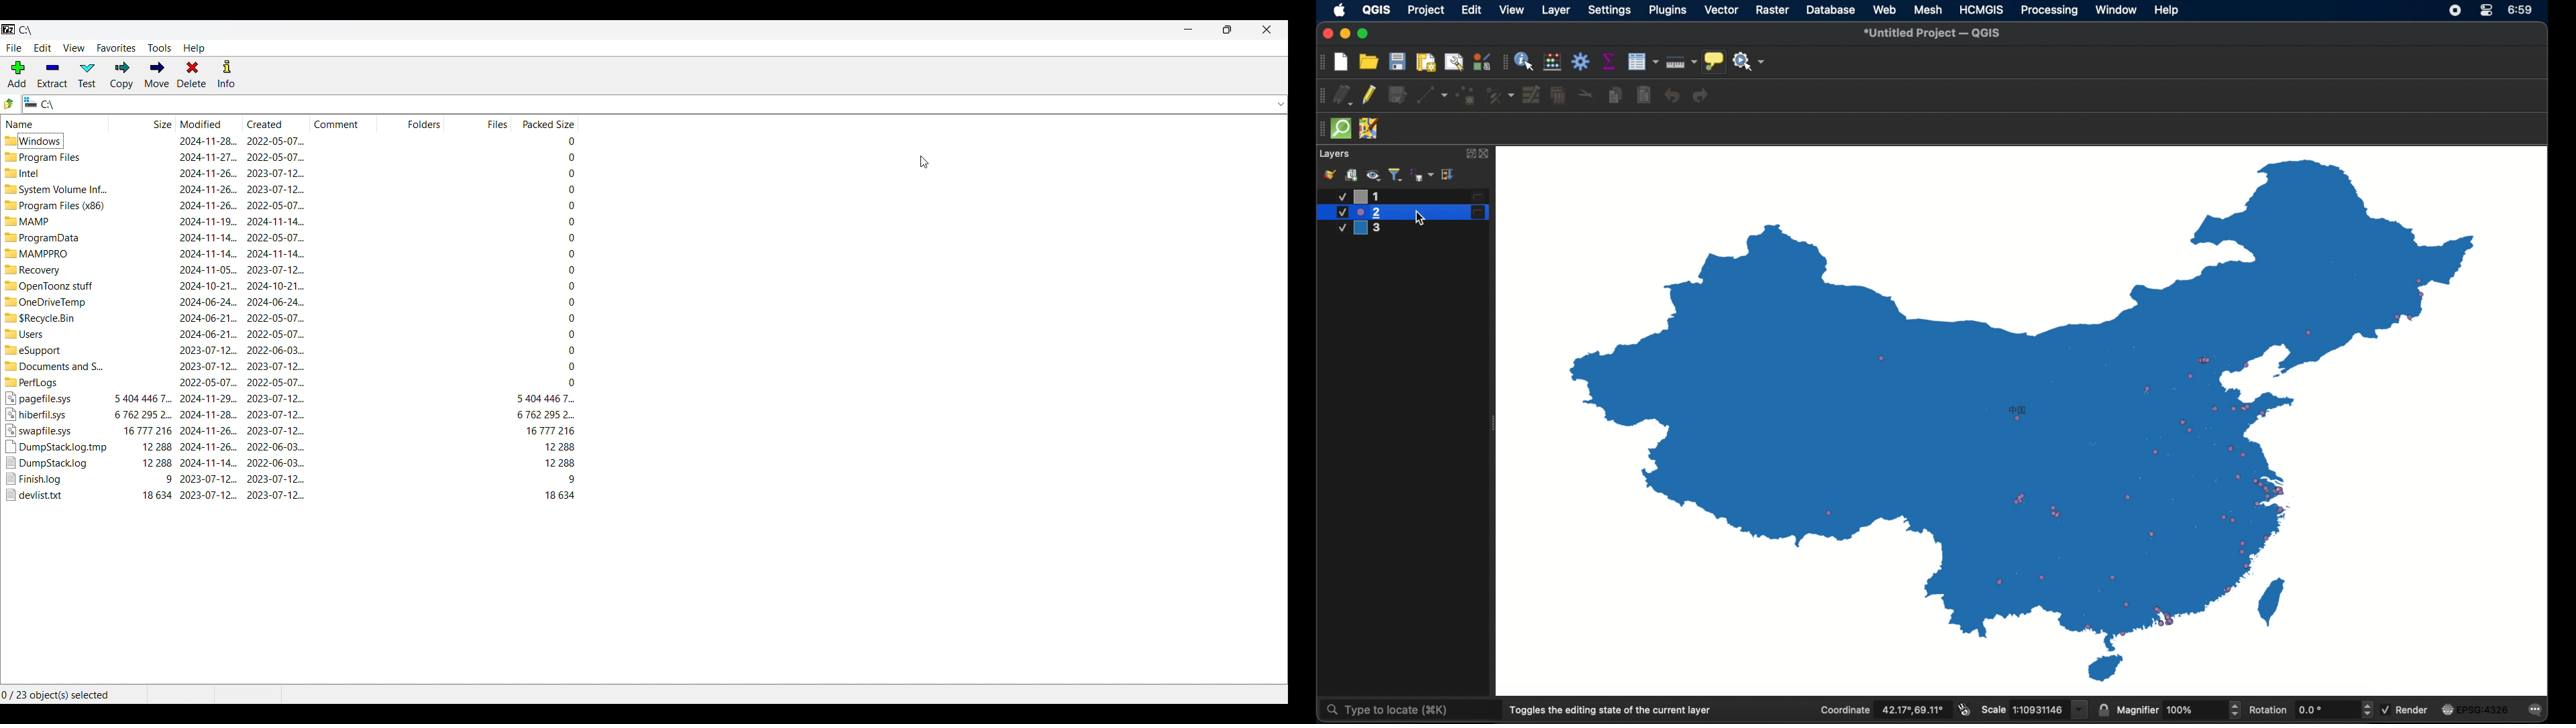 This screenshot has width=2576, height=728. What do you see at coordinates (54, 365) in the screenshot?
I see `folder` at bounding box center [54, 365].